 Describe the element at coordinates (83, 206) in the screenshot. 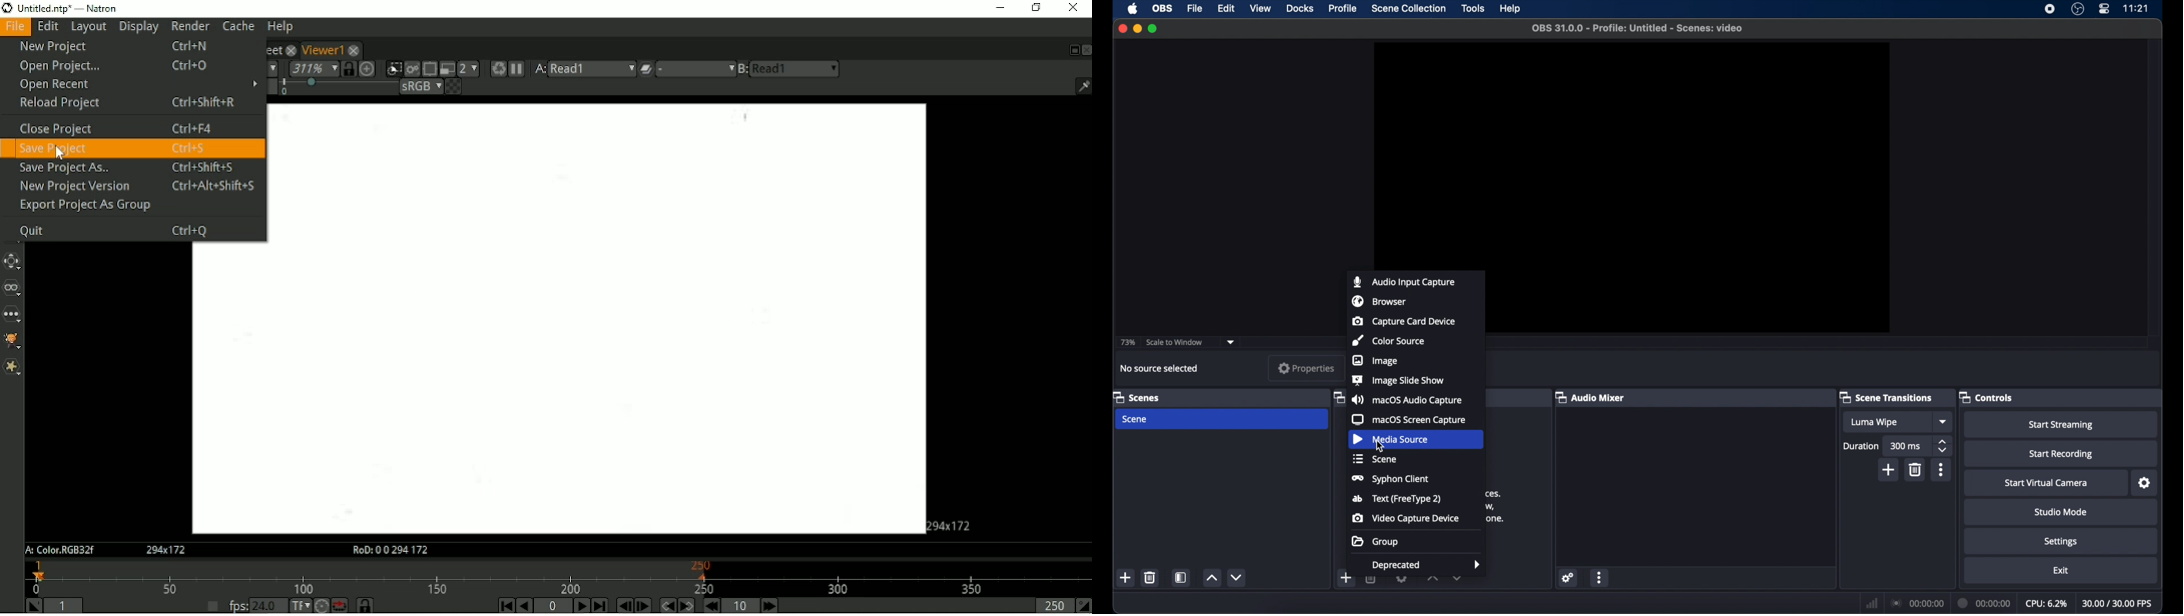

I see `Export Project As Group` at that location.